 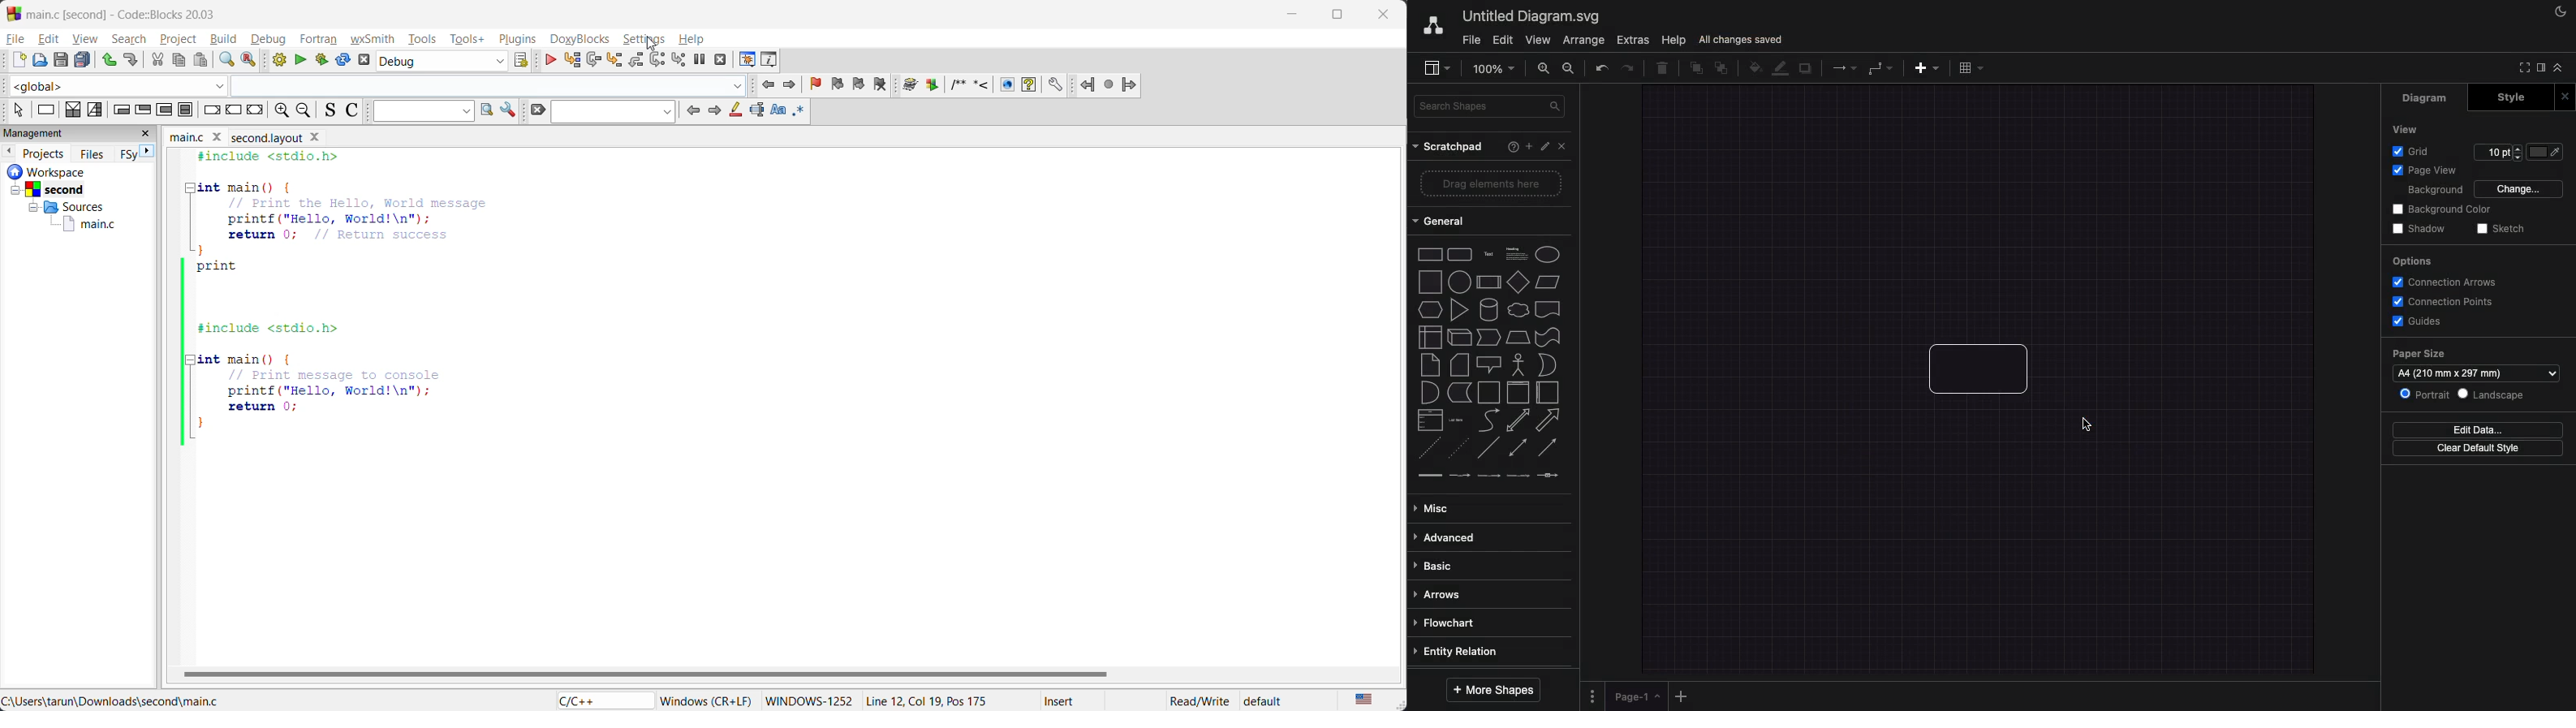 What do you see at coordinates (320, 60) in the screenshot?
I see `build and run` at bounding box center [320, 60].